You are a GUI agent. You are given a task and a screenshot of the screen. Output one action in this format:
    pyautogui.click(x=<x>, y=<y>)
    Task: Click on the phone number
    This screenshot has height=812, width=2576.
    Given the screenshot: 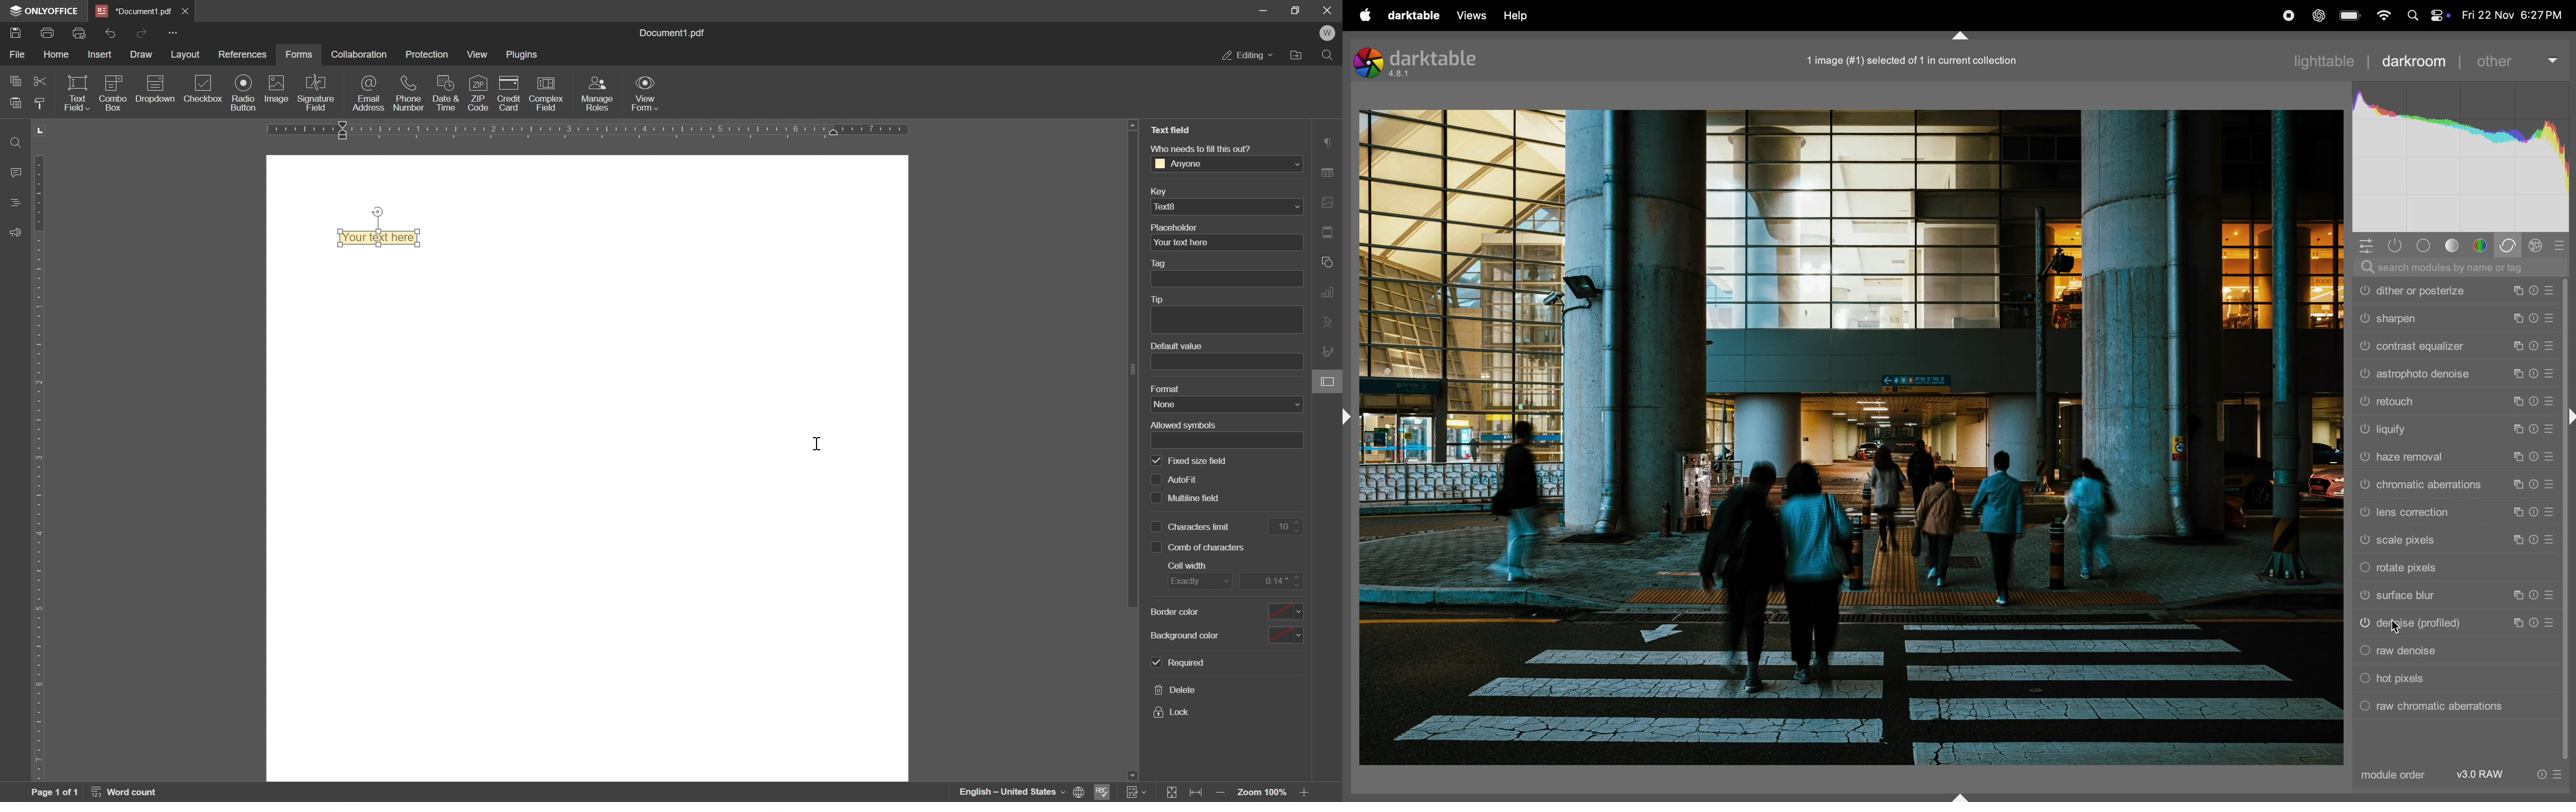 What is the action you would take?
    pyautogui.click(x=409, y=94)
    